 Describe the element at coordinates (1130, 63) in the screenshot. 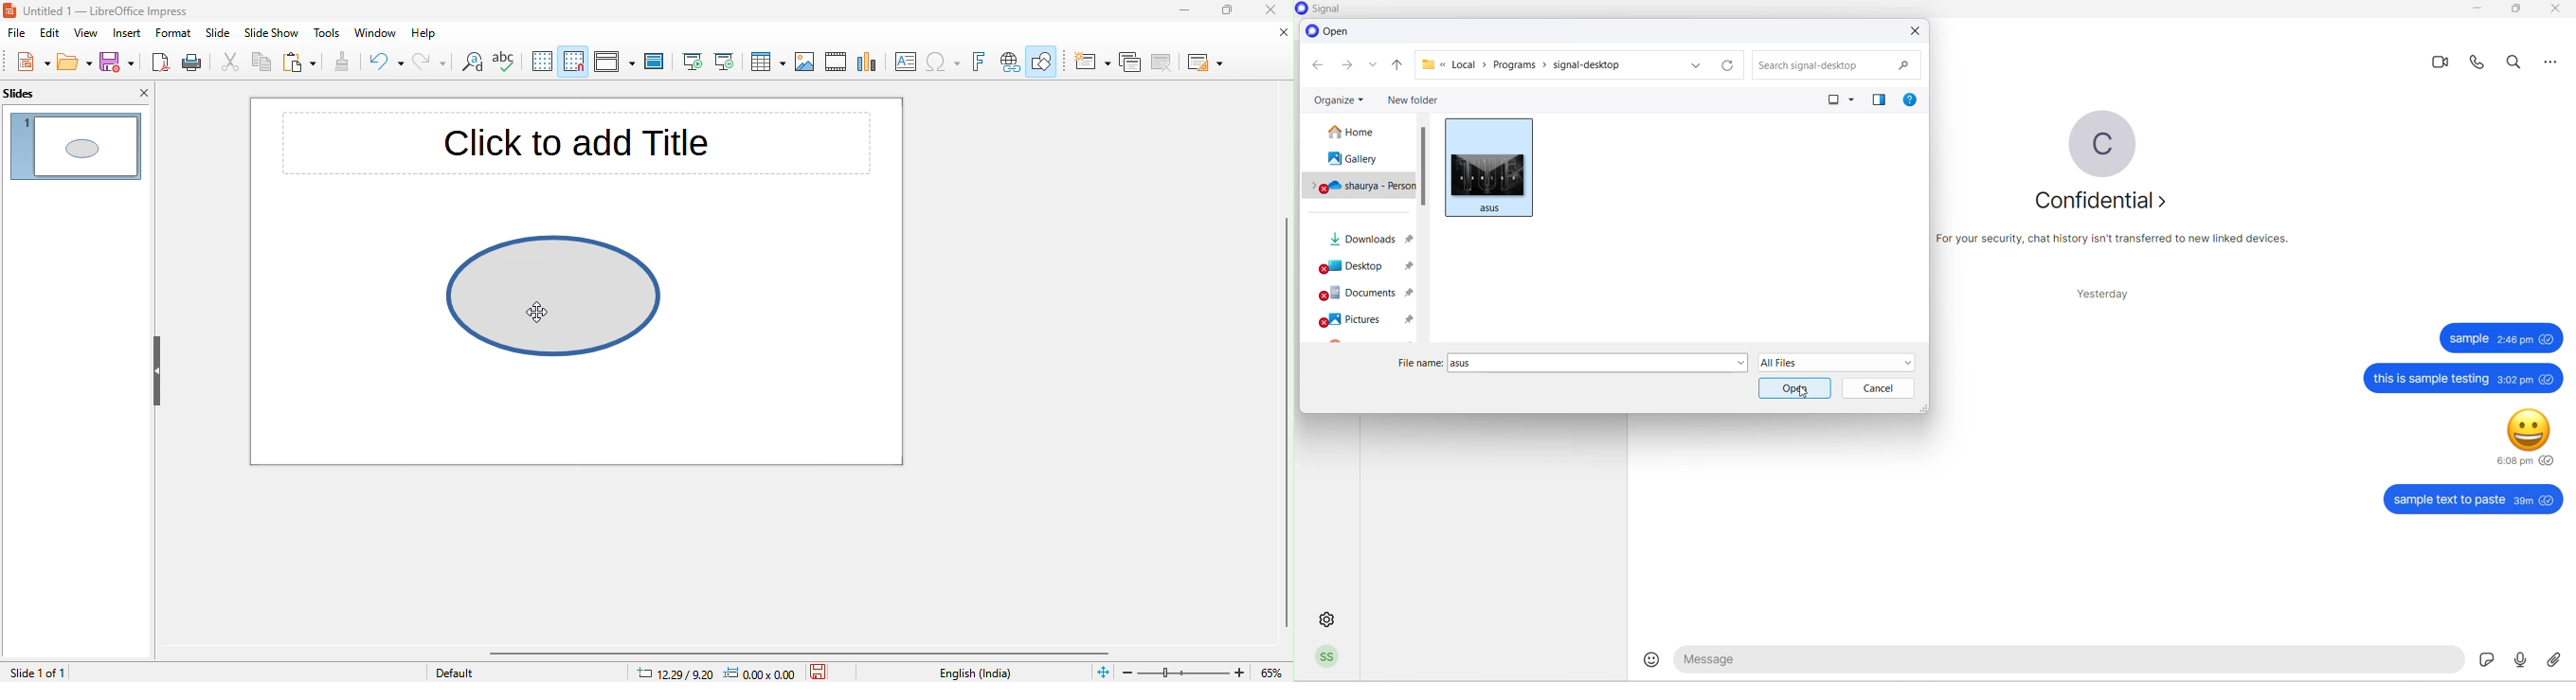

I see `duplicate slide` at that location.